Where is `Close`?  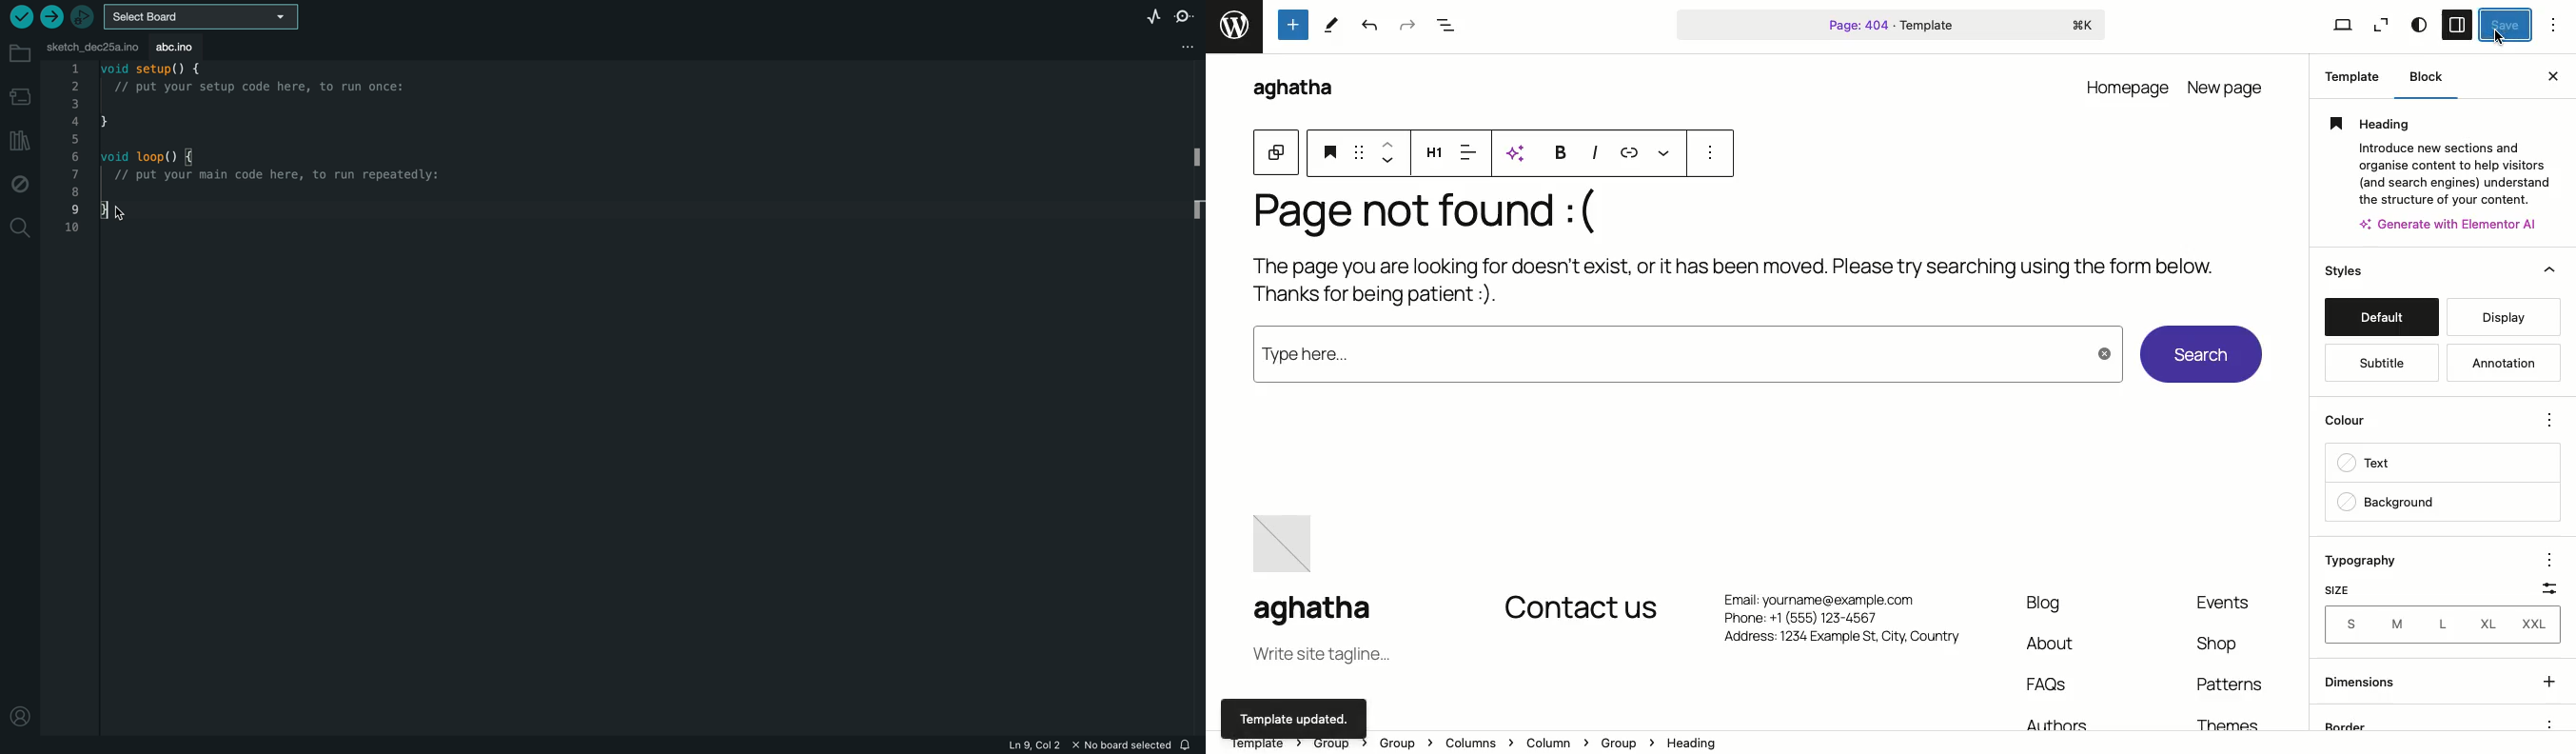
Close is located at coordinates (2555, 77).